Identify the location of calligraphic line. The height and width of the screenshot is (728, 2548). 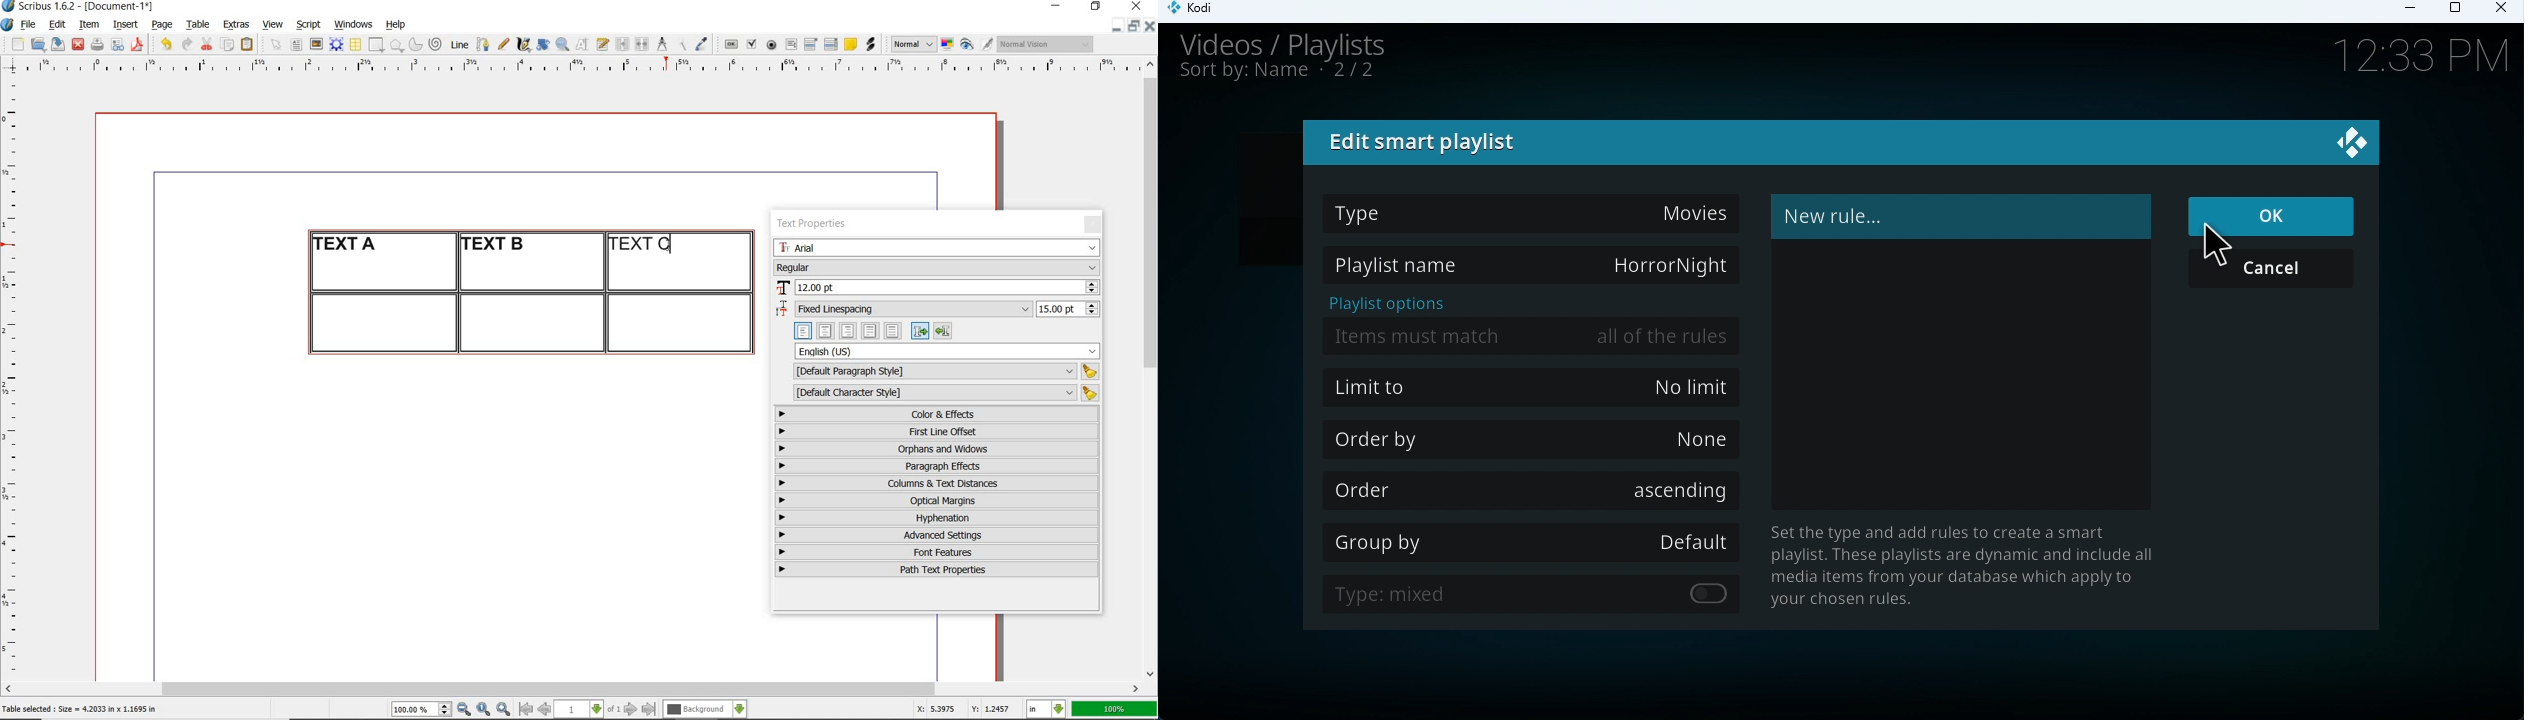
(525, 44).